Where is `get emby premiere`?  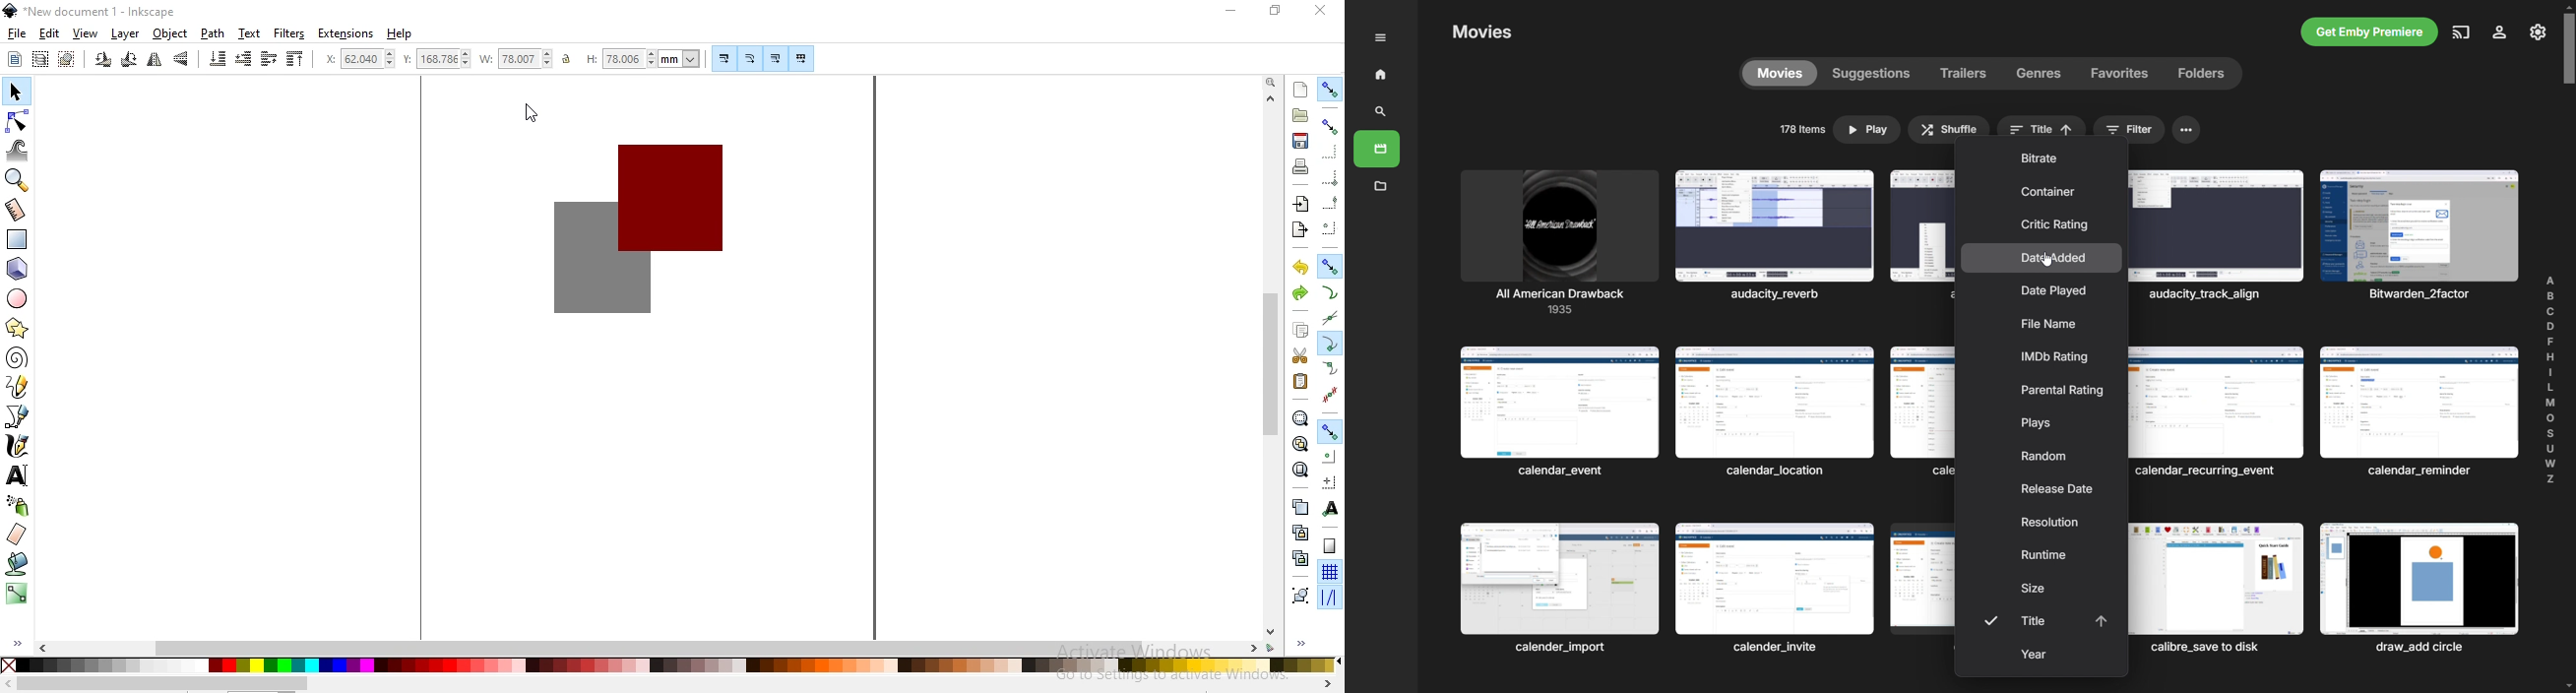
get emby premiere is located at coordinates (2370, 31).